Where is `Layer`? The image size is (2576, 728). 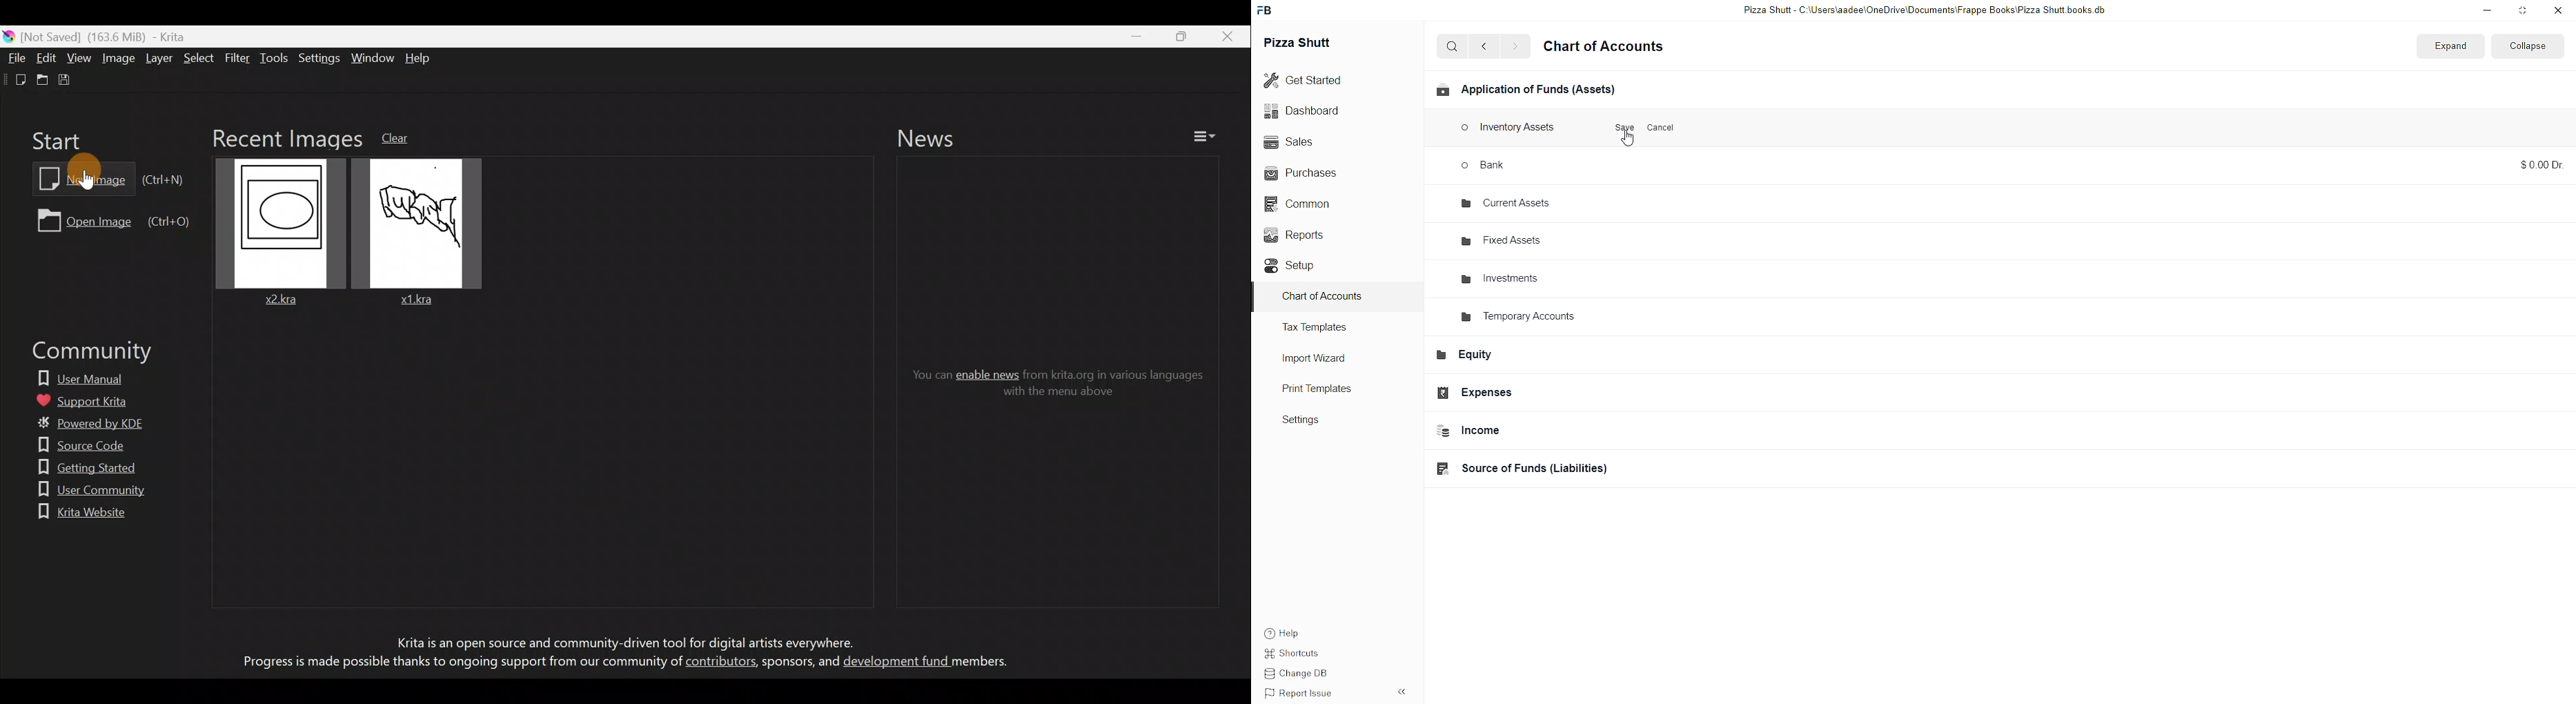 Layer is located at coordinates (161, 61).